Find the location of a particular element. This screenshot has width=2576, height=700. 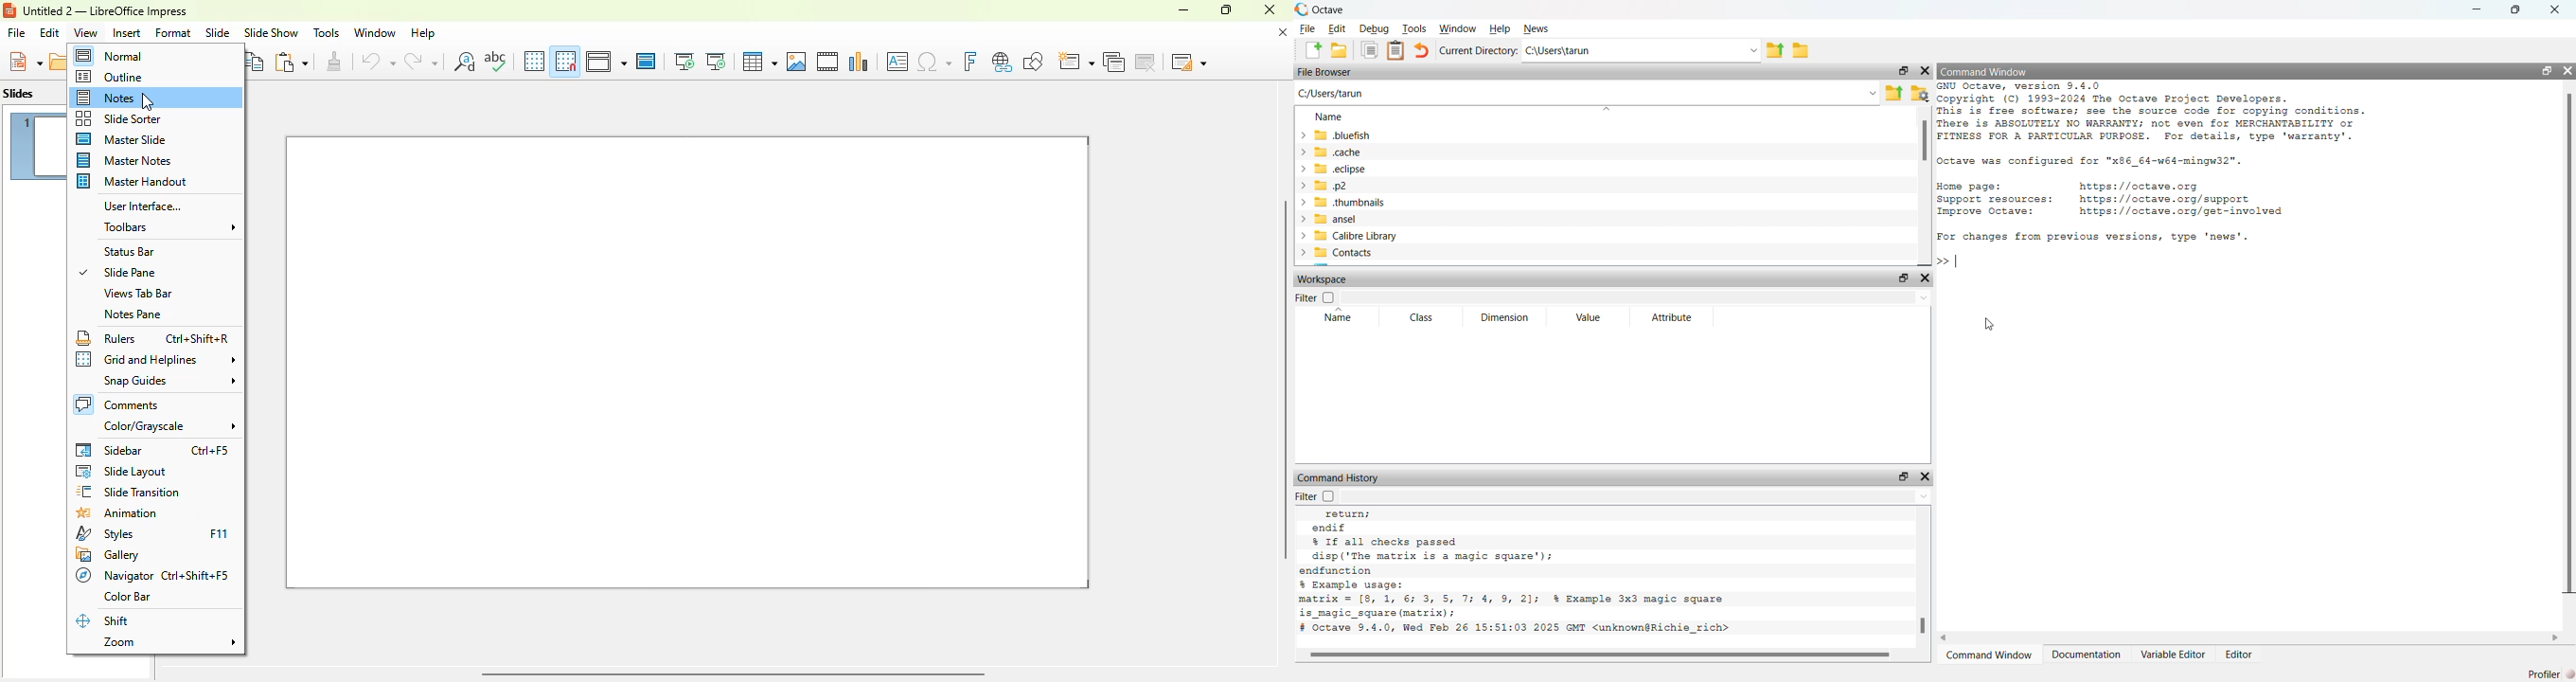

Name is located at coordinates (1329, 116).